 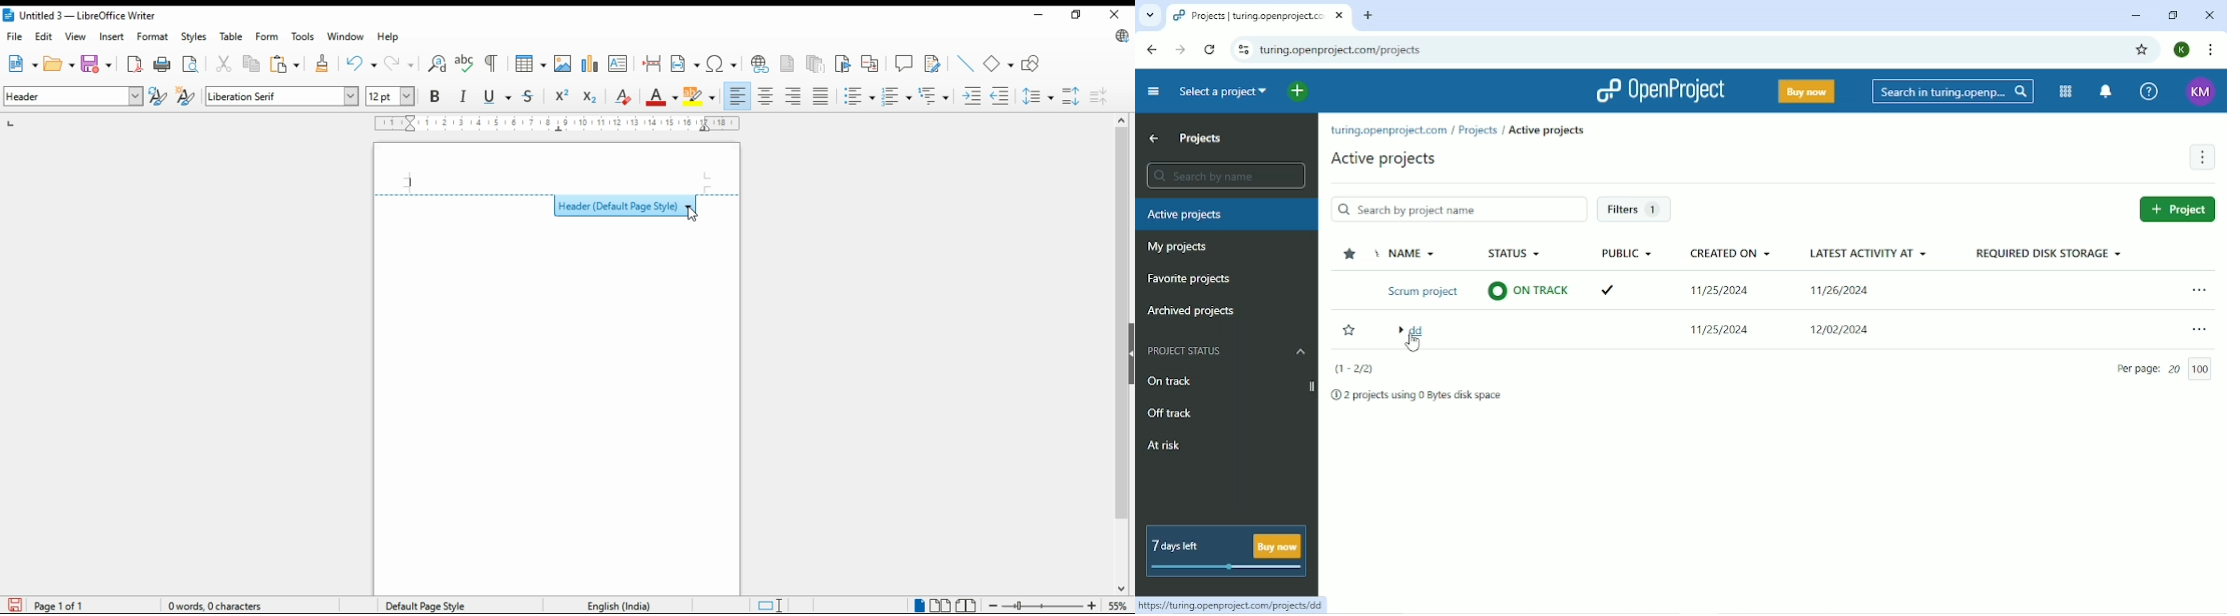 I want to click on Buy now, so click(x=1805, y=91).